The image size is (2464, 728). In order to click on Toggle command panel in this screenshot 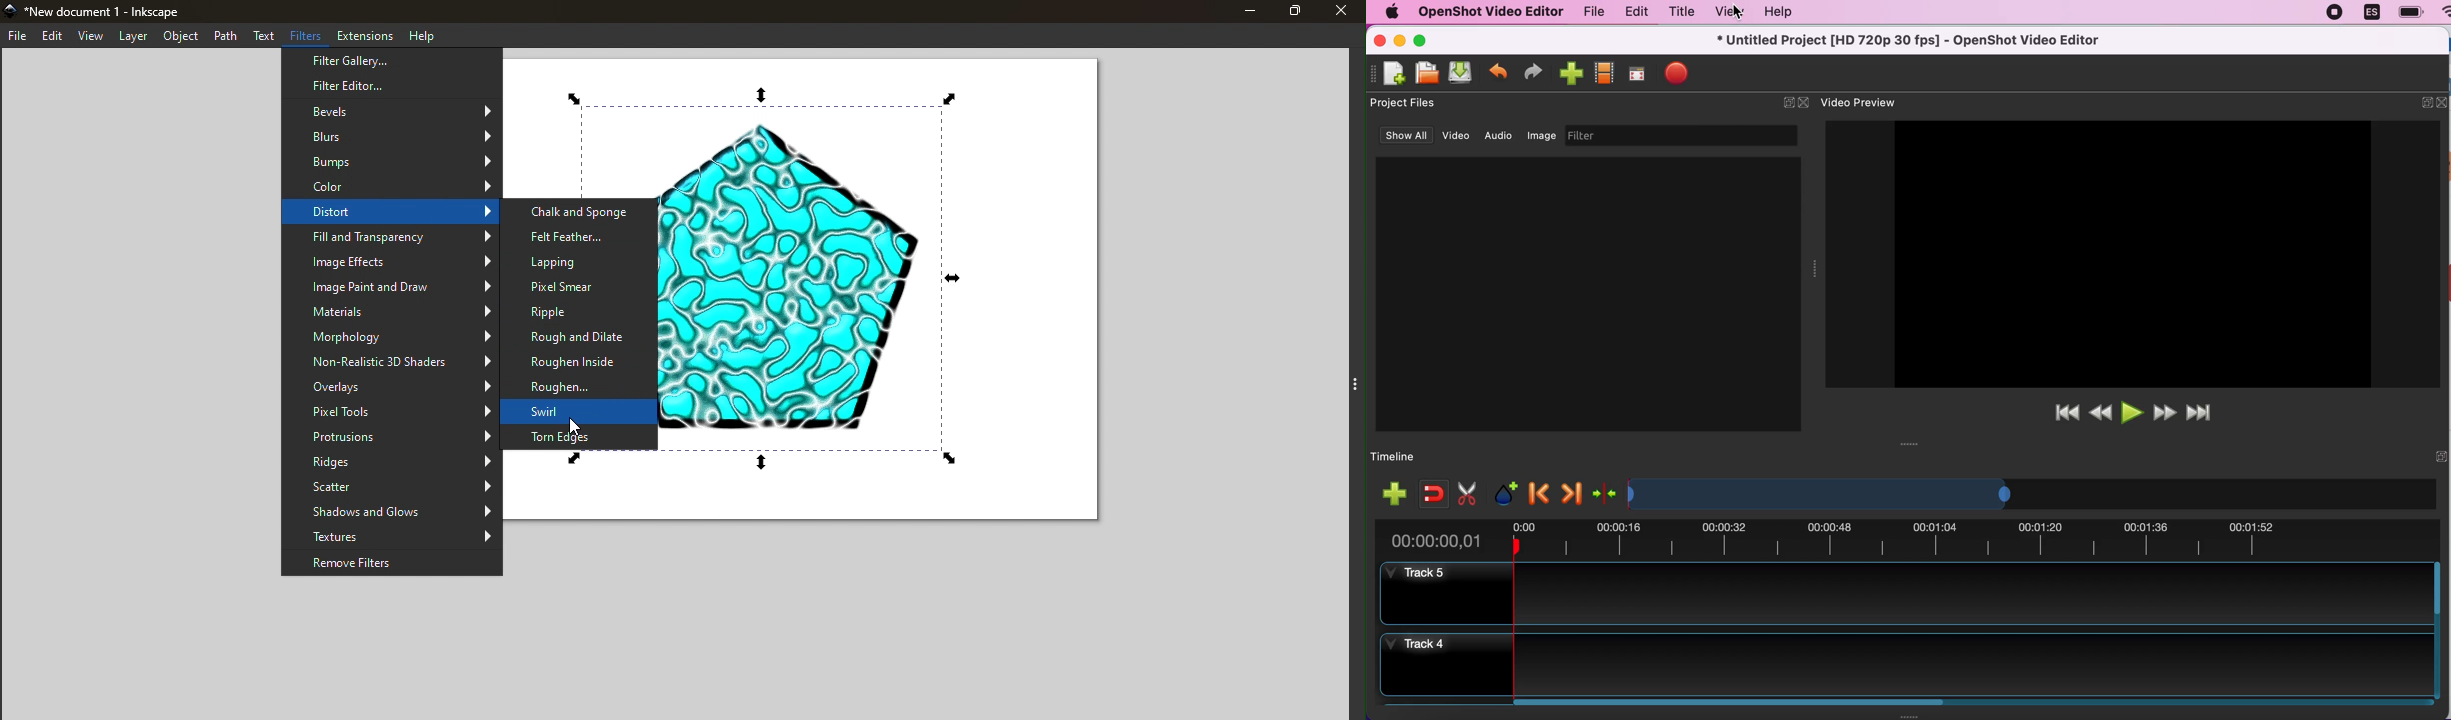, I will do `click(1357, 387)`.